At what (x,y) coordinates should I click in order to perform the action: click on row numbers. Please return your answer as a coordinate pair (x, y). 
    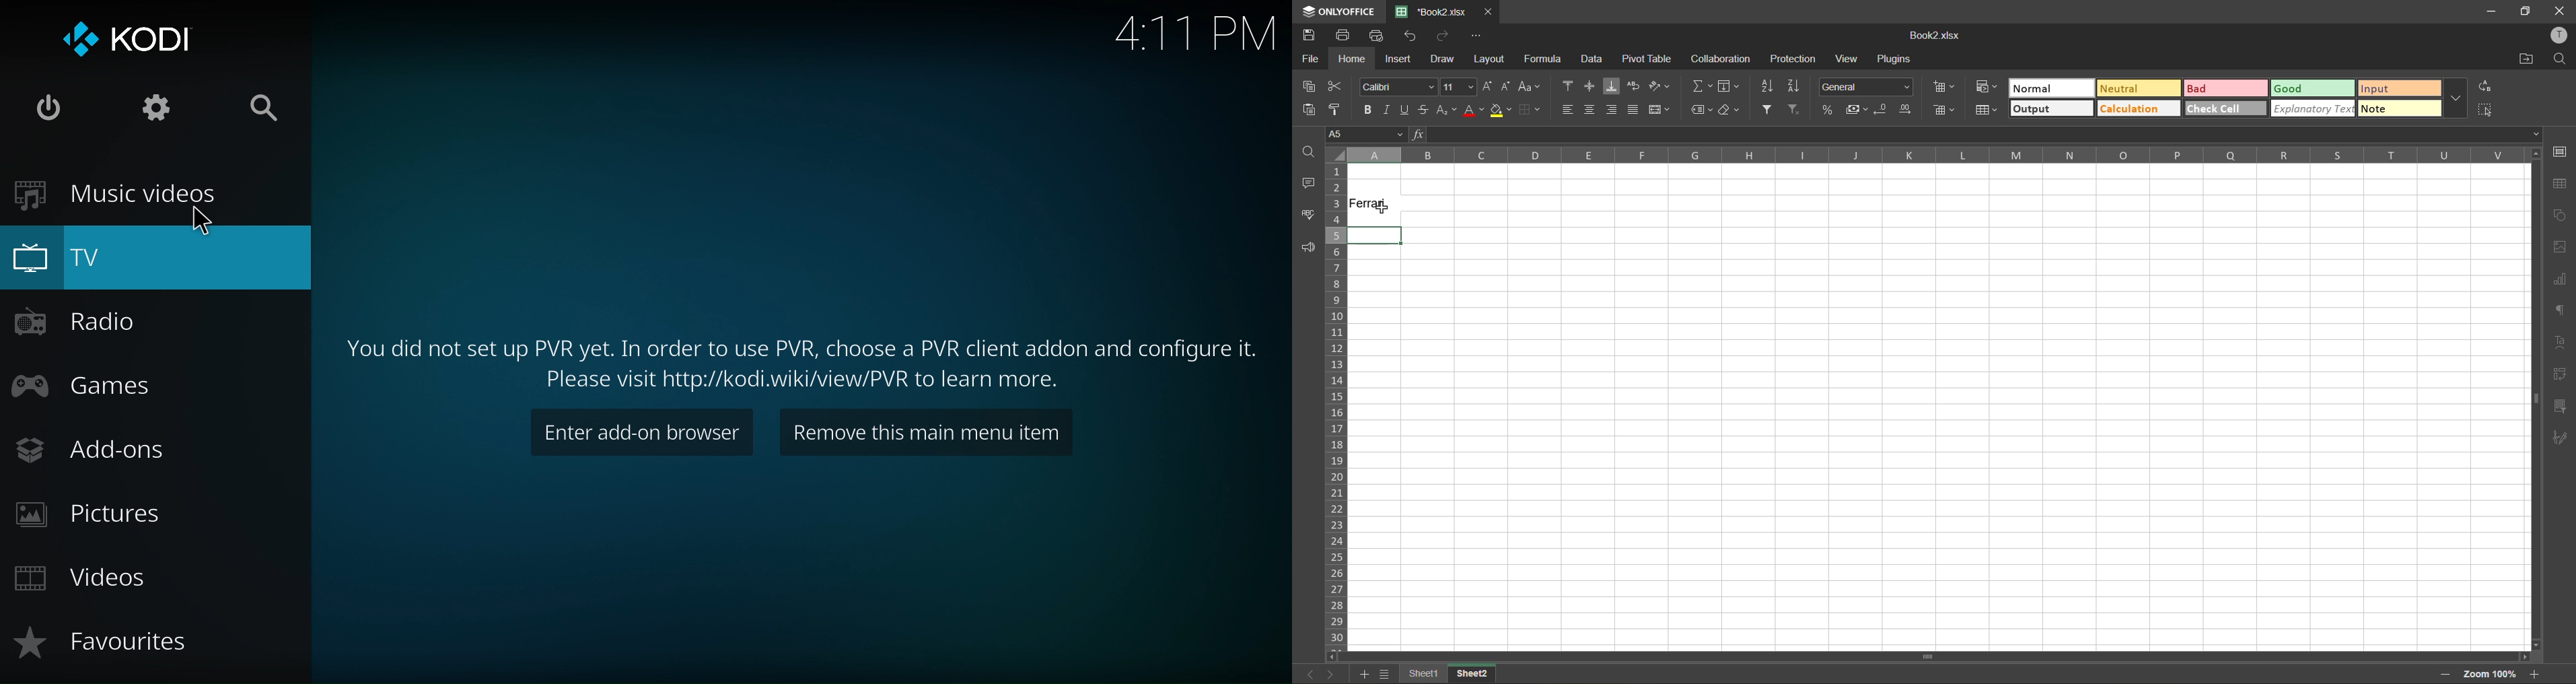
    Looking at the image, I should click on (1336, 404).